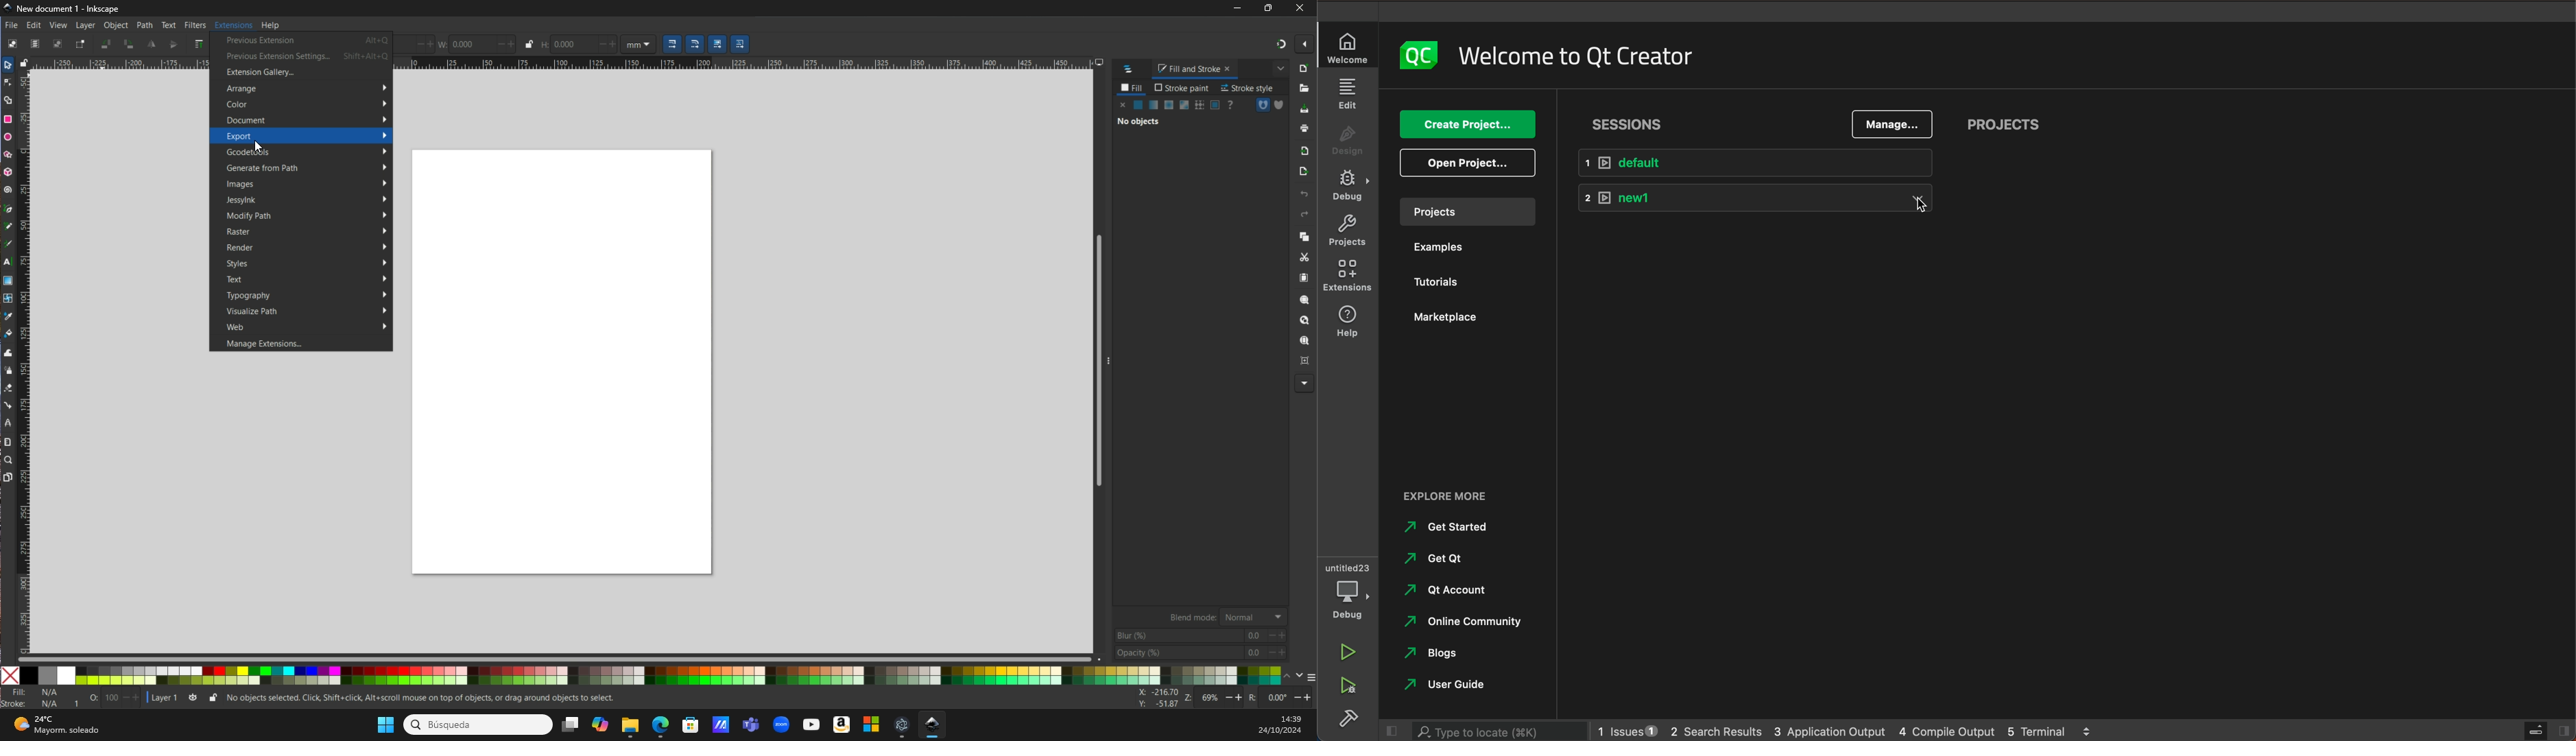 The height and width of the screenshot is (756, 2576). What do you see at coordinates (1293, 45) in the screenshot?
I see `Options` at bounding box center [1293, 45].